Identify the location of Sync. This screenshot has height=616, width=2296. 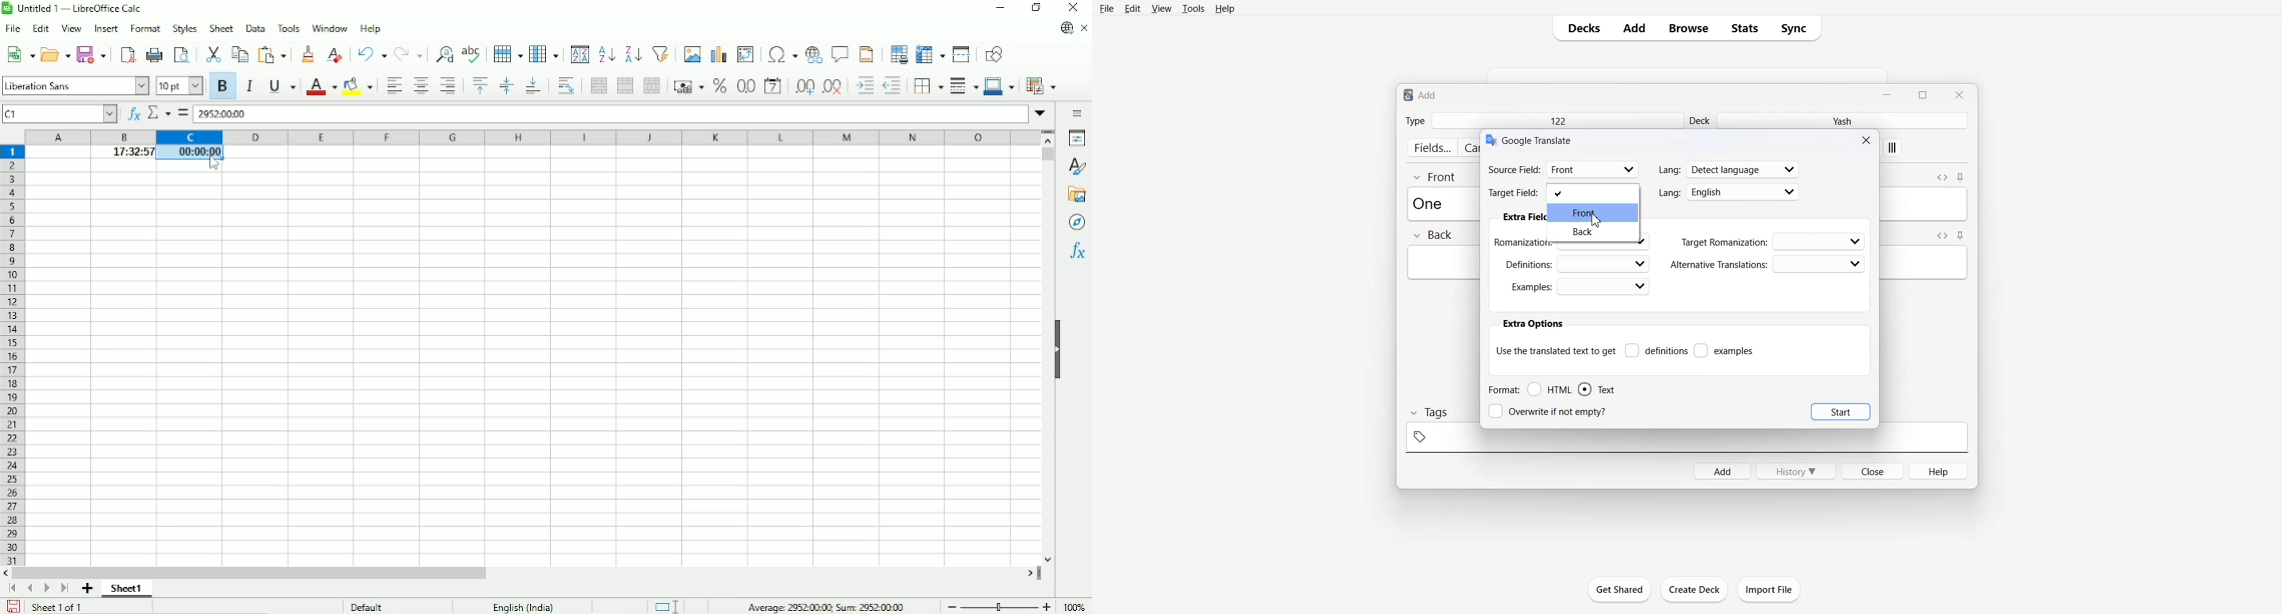
(1798, 28).